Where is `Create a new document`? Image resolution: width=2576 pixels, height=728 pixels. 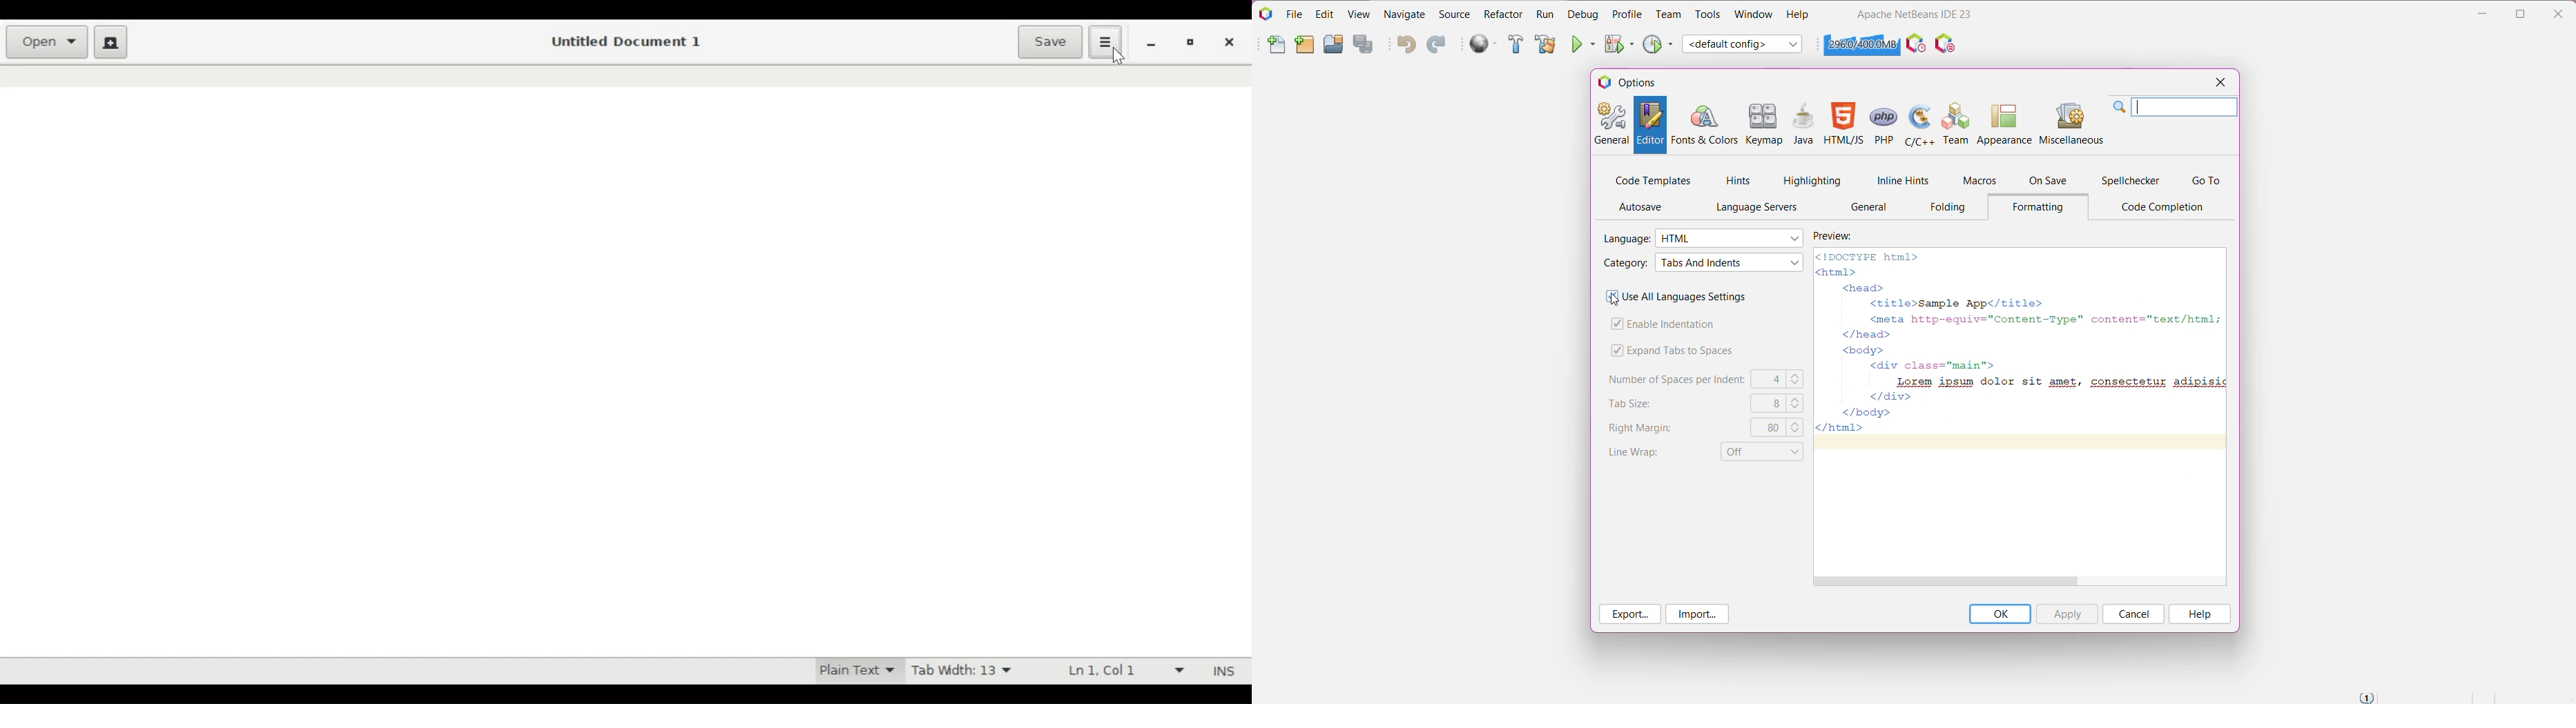 Create a new document is located at coordinates (112, 42).